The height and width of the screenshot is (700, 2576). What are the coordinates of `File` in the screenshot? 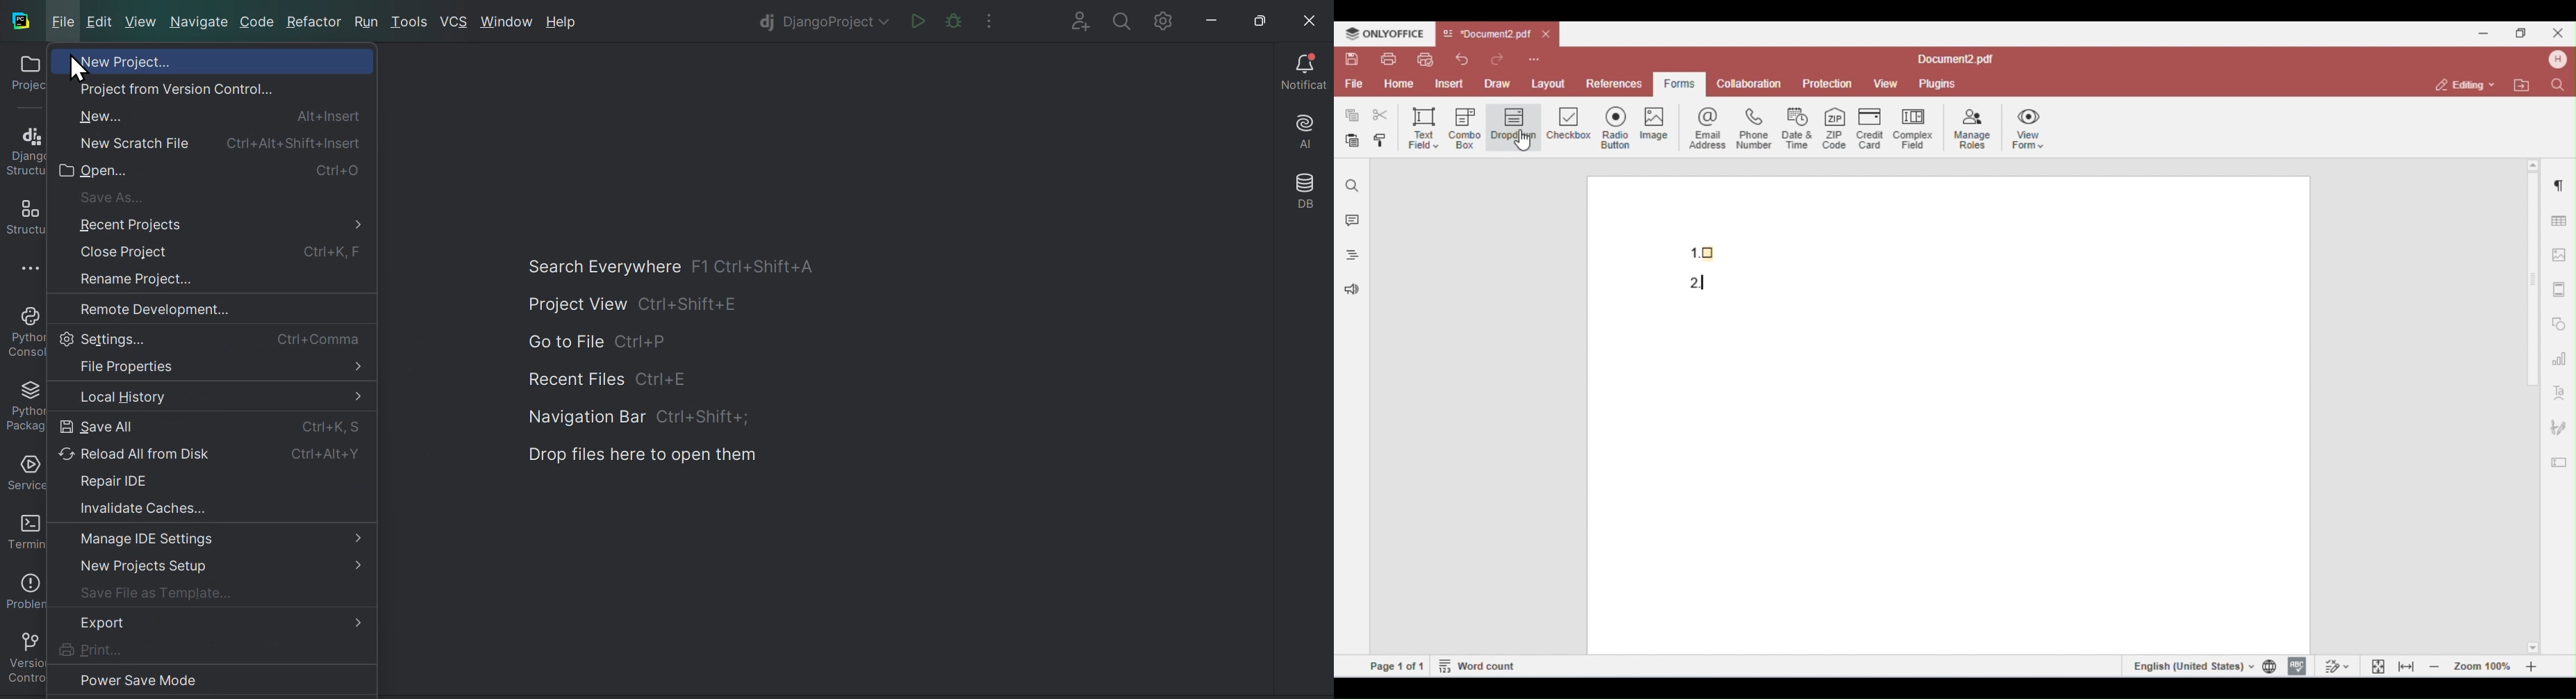 It's located at (65, 24).